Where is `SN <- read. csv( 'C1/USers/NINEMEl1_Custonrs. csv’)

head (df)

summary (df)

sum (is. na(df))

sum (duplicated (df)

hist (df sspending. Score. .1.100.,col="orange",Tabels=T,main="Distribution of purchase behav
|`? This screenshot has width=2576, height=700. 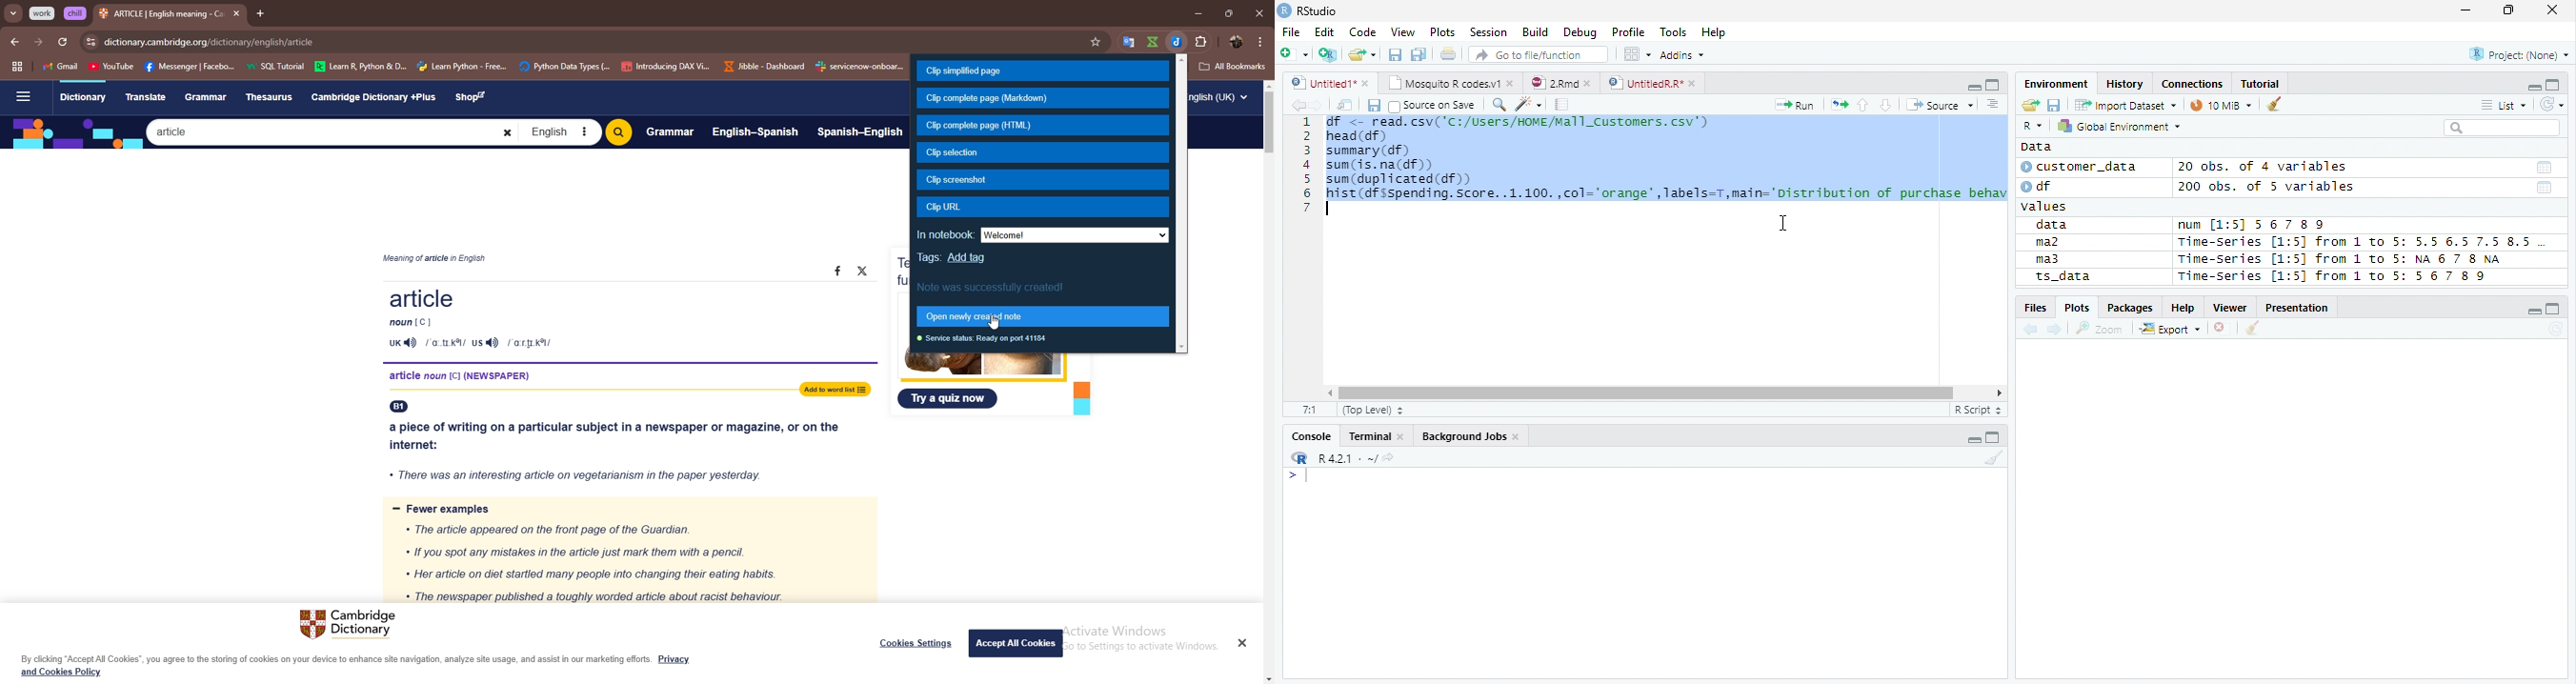 SN <- read. csv( 'C1/USers/NINEMEl1_Custonrs. csv’)

head (df)

summary (df)

sum (is. na(df))

sum (duplicated (df)

hist (df sspending. Score. .1.100.,col="orange",Tabels=T,main="Distribution of purchase behav
| is located at coordinates (1667, 170).